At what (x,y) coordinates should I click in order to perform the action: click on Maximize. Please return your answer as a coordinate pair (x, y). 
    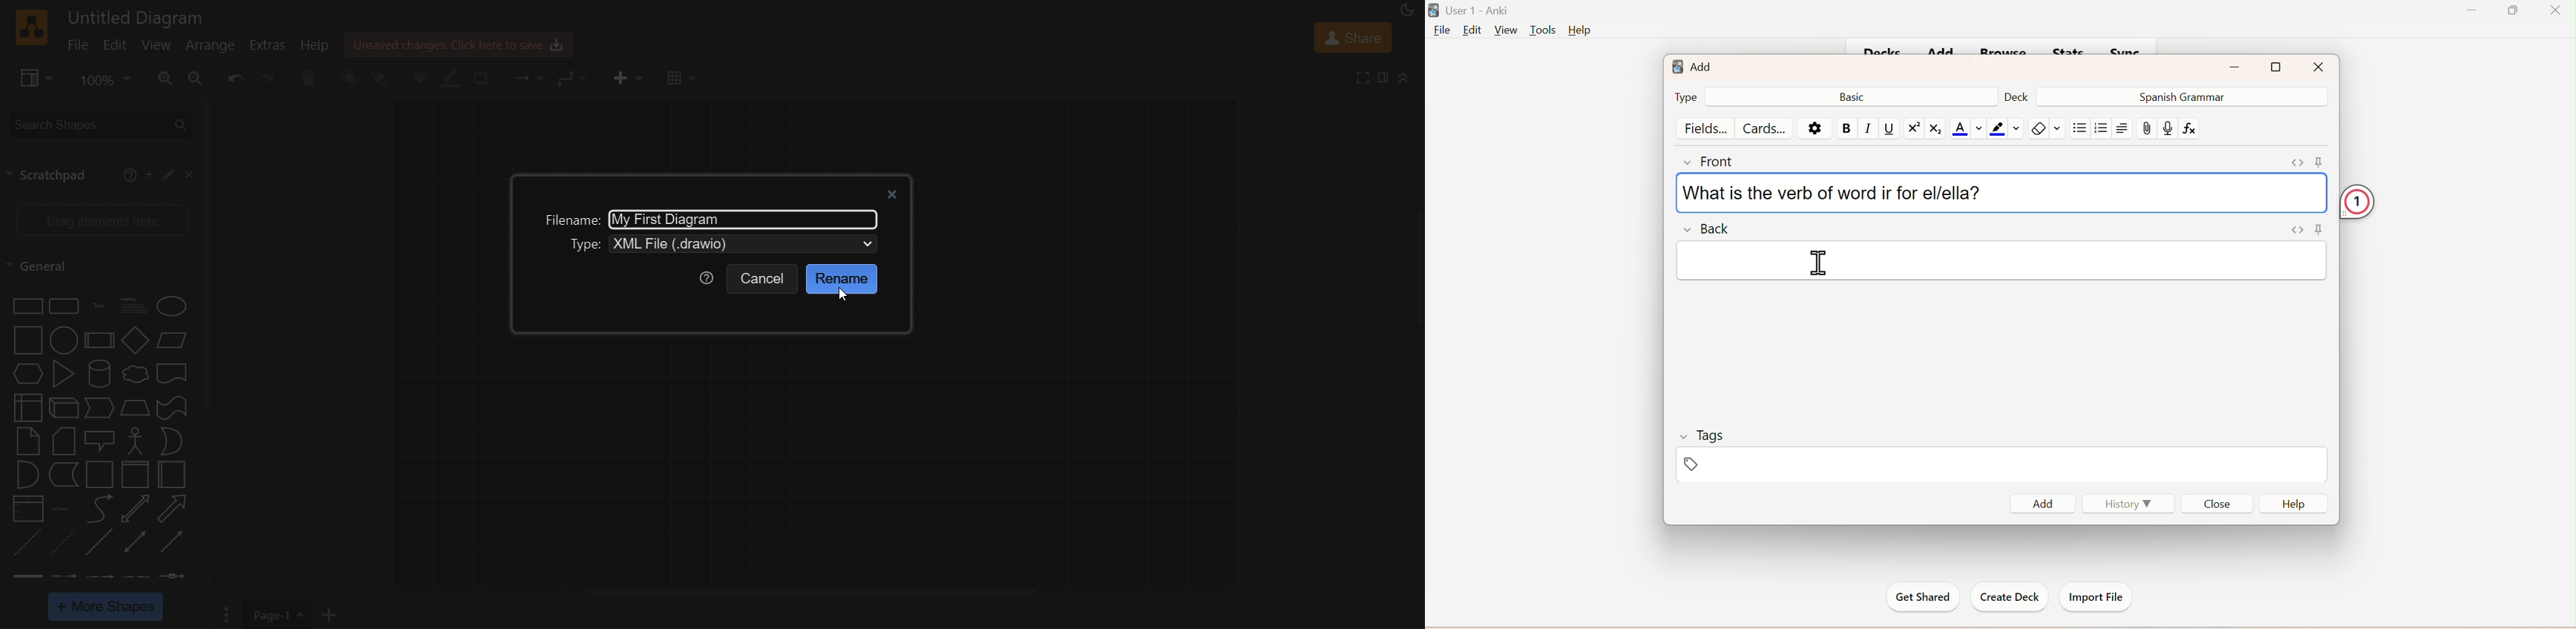
    Looking at the image, I should click on (2518, 10).